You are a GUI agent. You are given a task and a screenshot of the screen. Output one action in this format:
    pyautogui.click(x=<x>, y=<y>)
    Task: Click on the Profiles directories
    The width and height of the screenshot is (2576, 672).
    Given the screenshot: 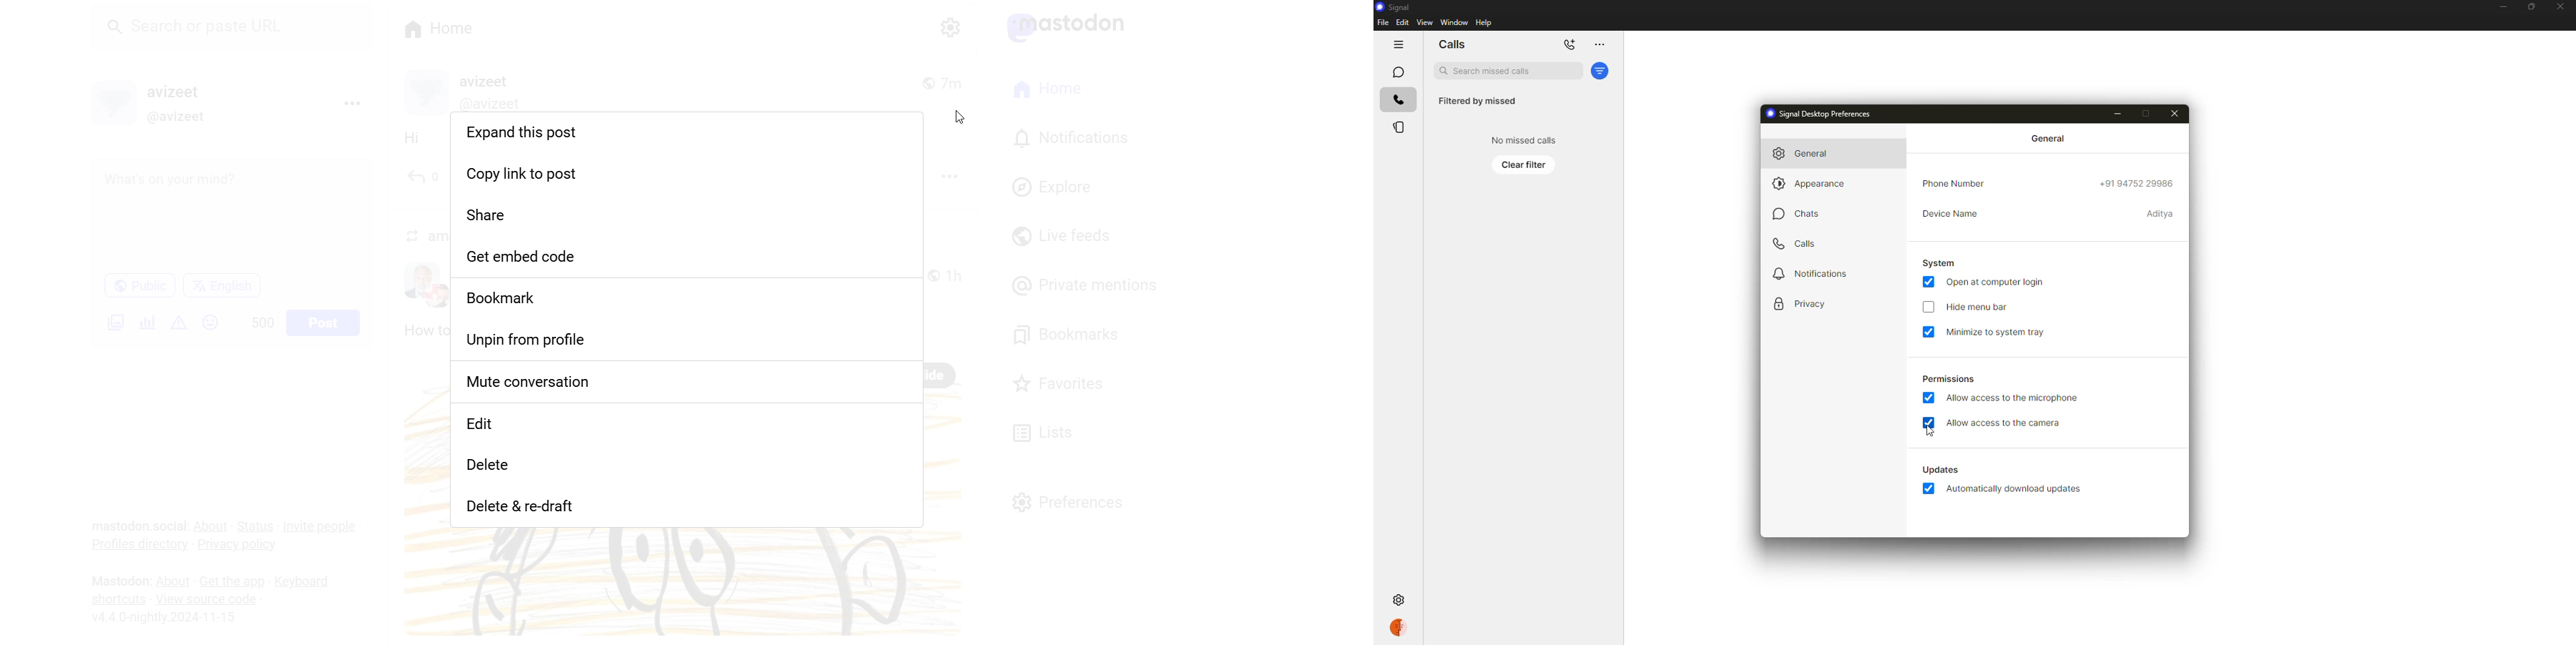 What is the action you would take?
    pyautogui.click(x=137, y=547)
    